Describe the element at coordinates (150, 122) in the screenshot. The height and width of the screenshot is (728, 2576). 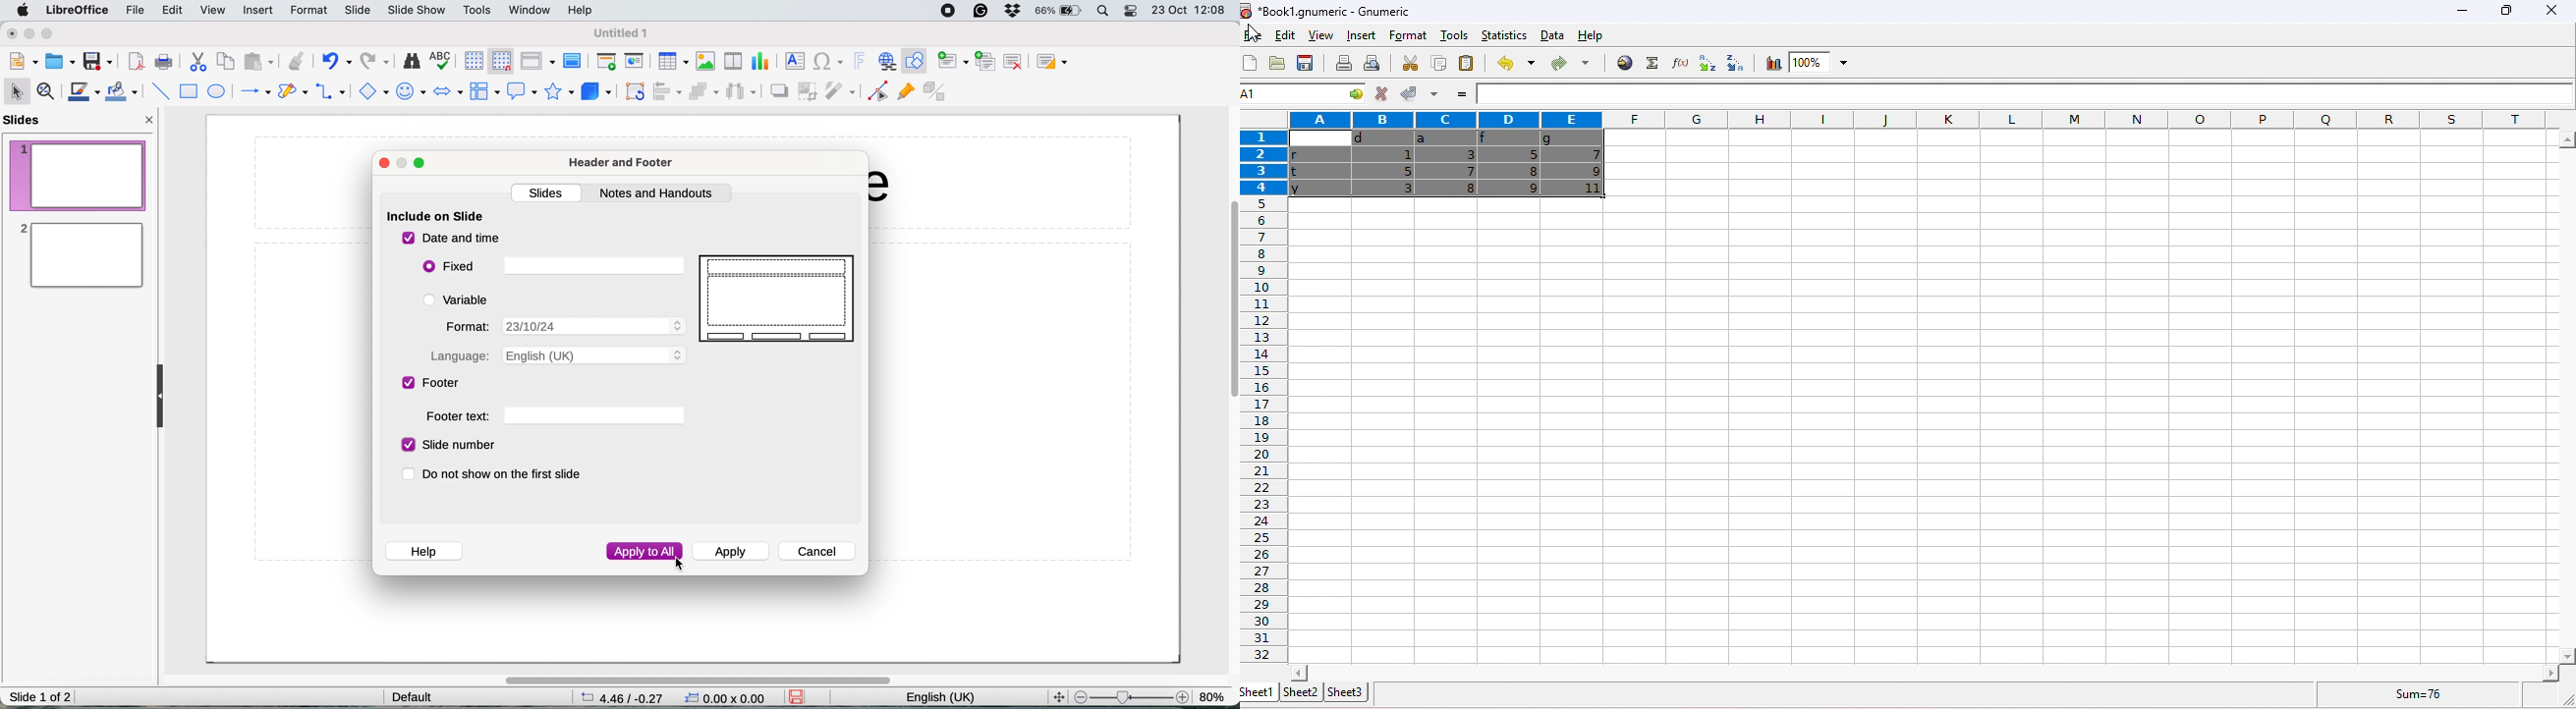
I see `close` at that location.